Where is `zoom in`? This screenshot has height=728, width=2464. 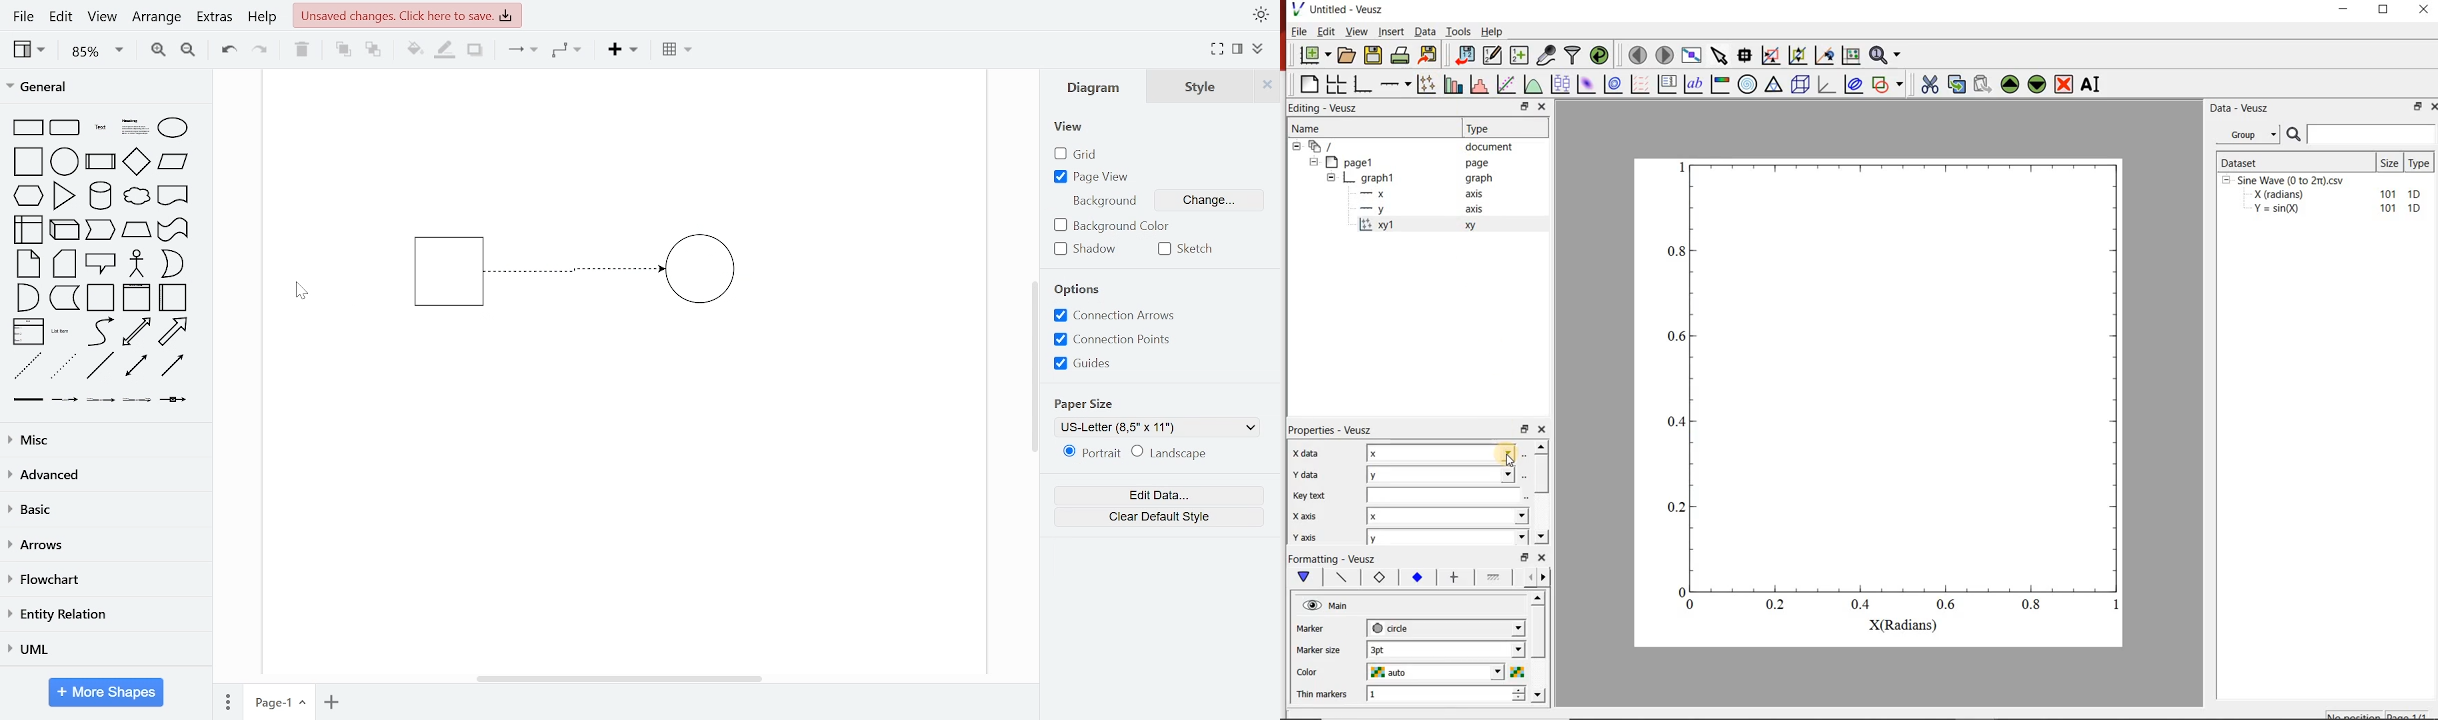
zoom in is located at coordinates (156, 48).